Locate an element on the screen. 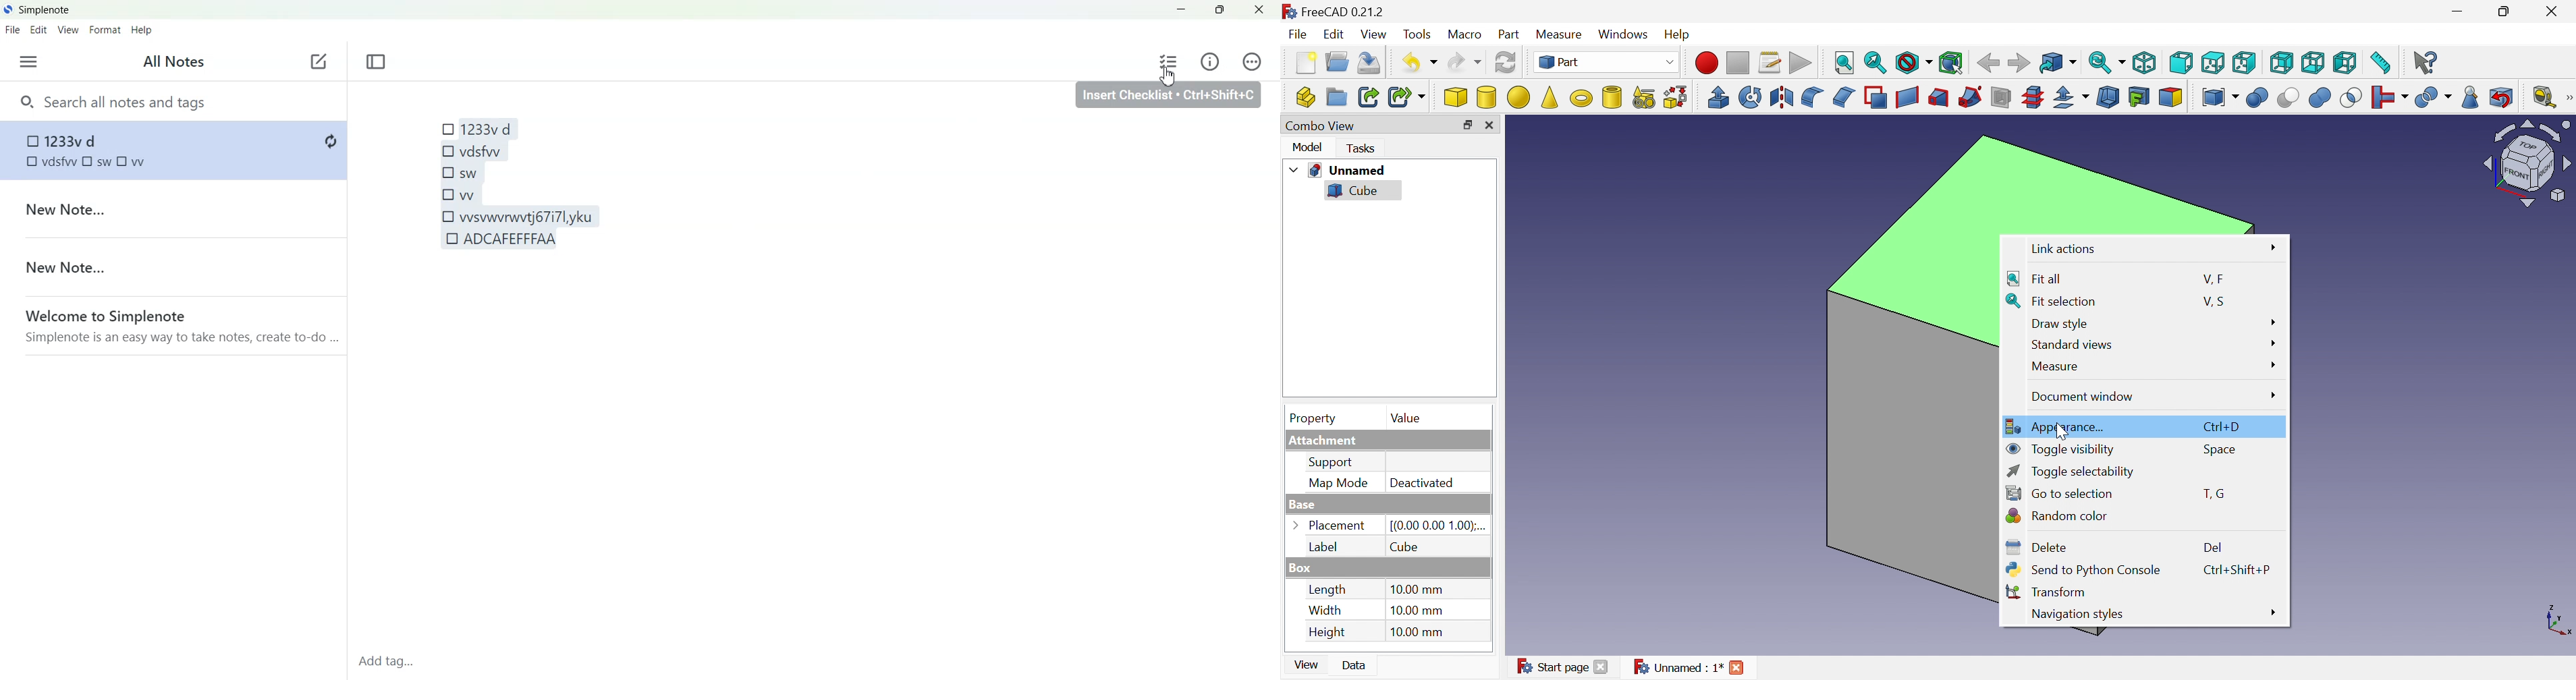 This screenshot has height=700, width=2576. Close is located at coordinates (1259, 11).